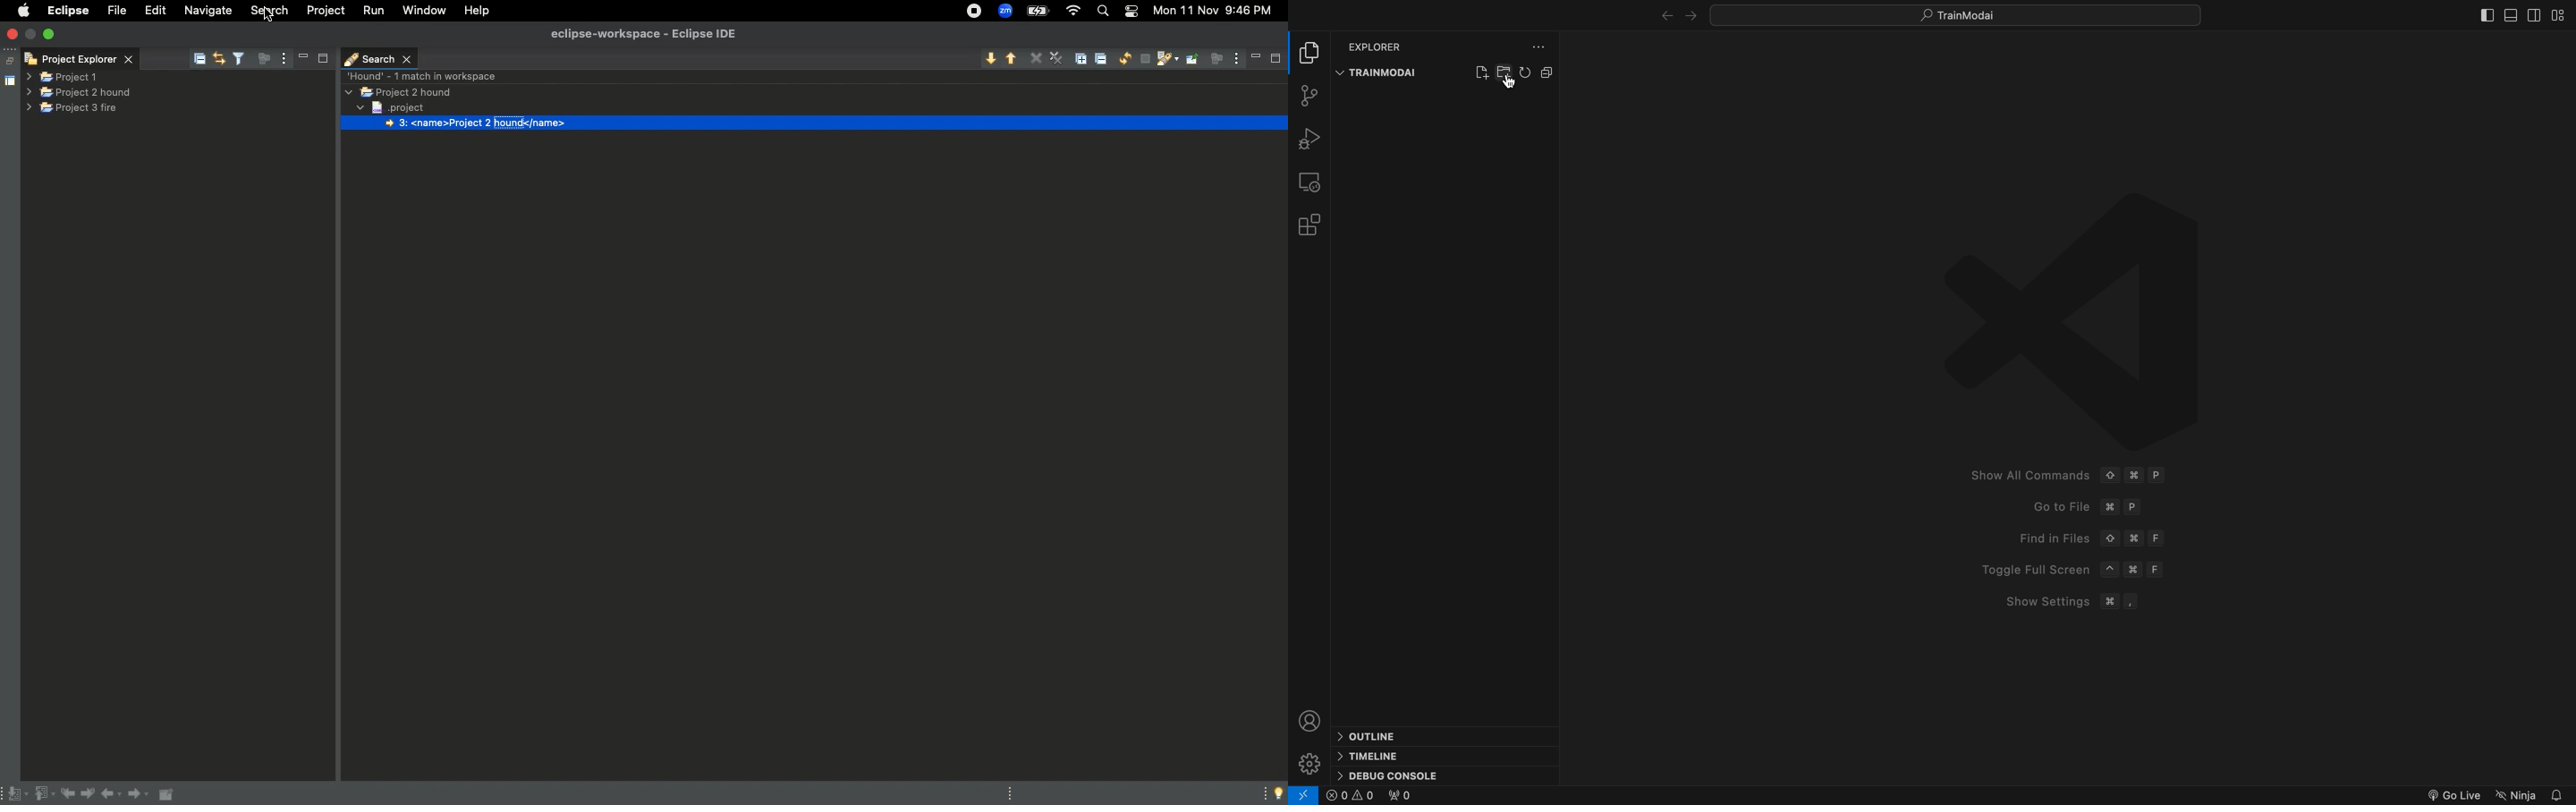  What do you see at coordinates (71, 794) in the screenshot?
I see `Previous edit location` at bounding box center [71, 794].